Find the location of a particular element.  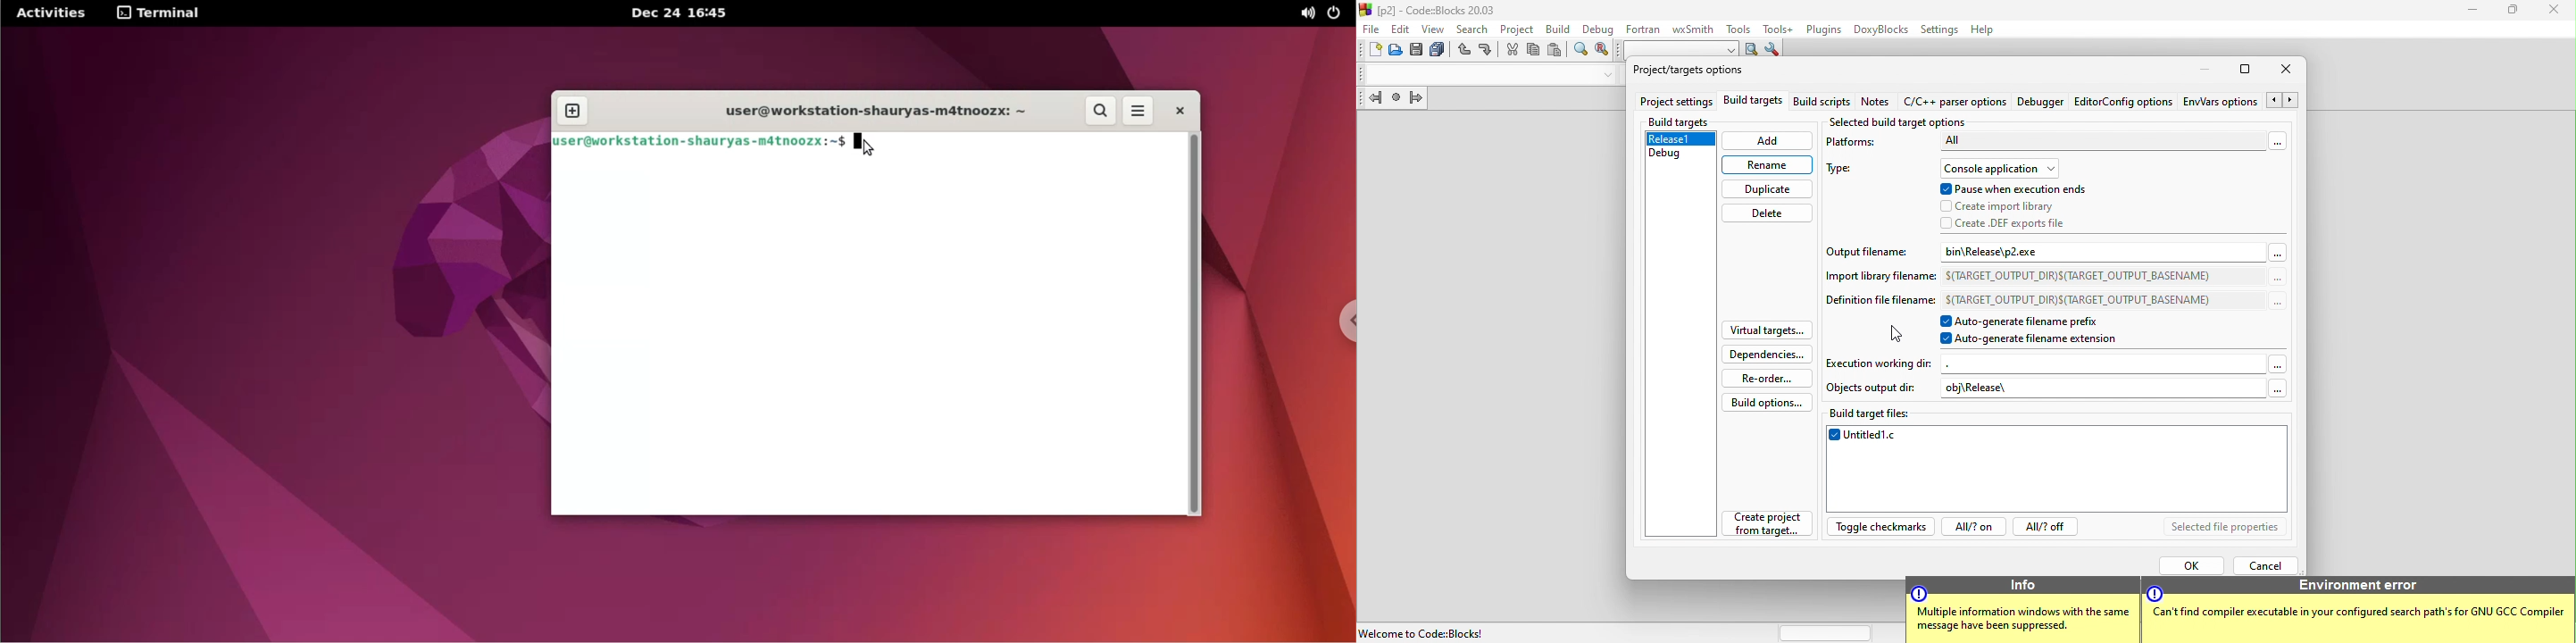

run search is located at coordinates (1752, 50).